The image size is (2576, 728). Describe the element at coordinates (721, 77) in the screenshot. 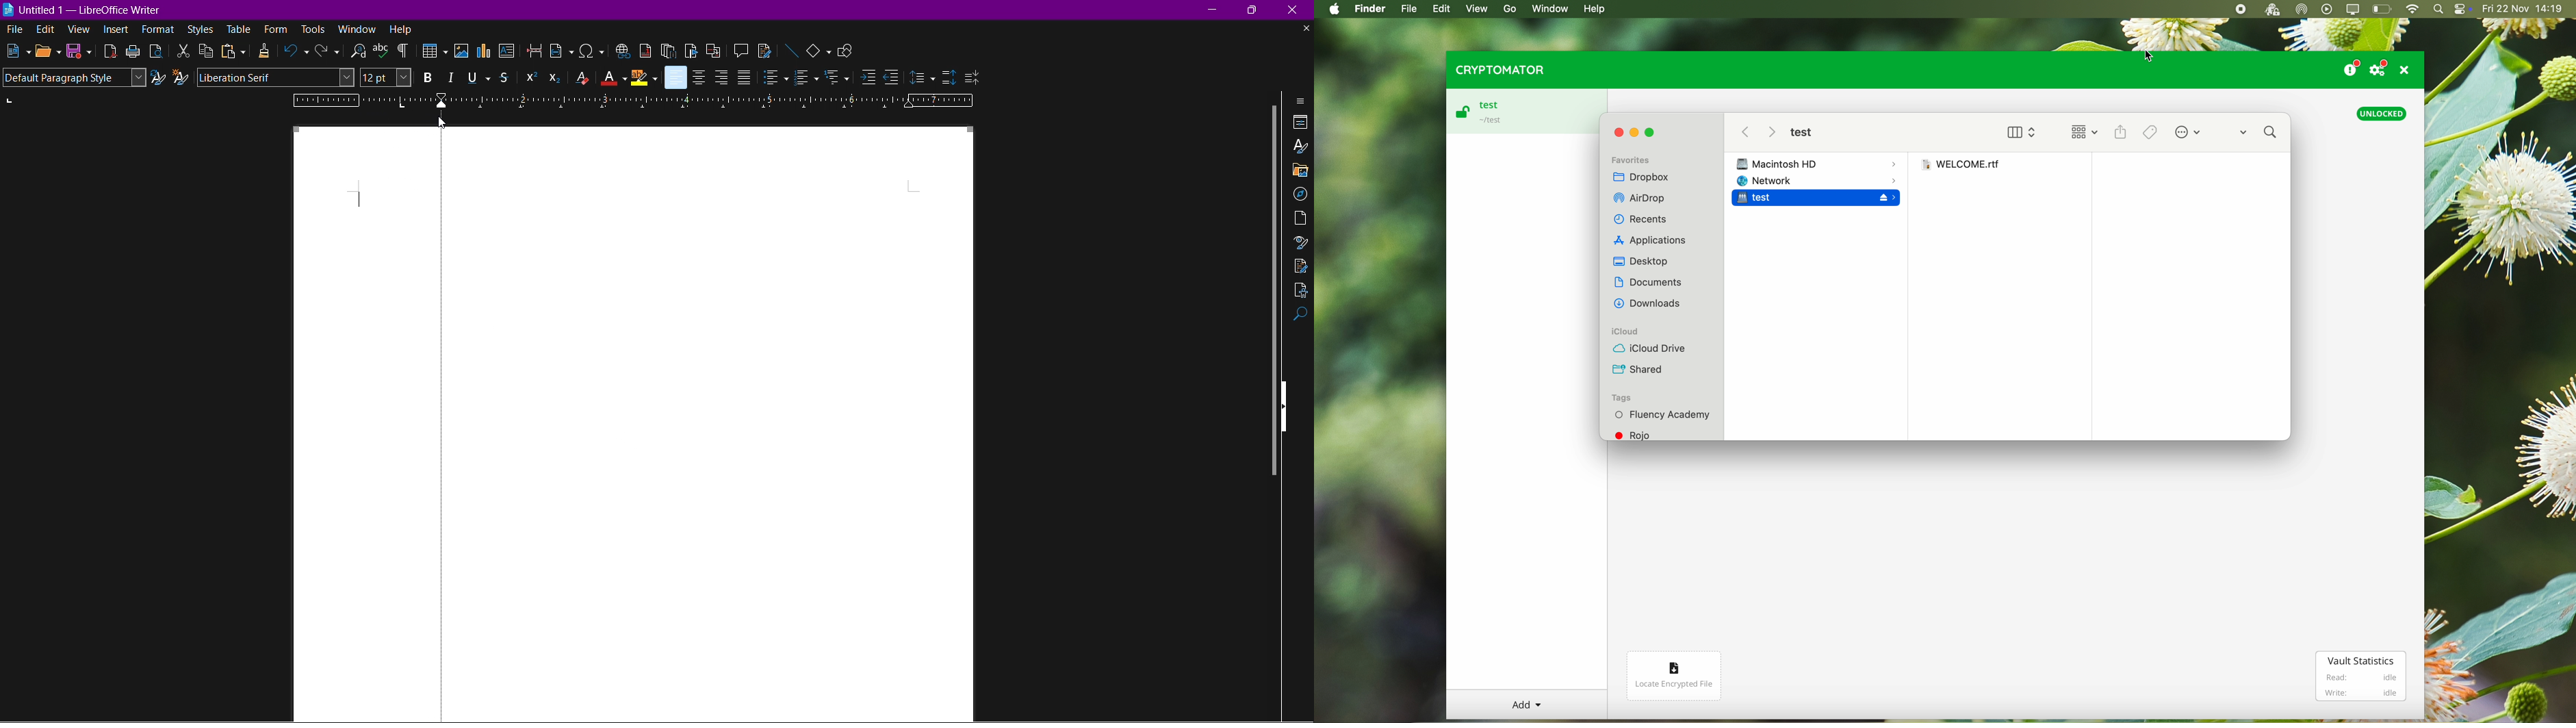

I see `Align Right` at that location.